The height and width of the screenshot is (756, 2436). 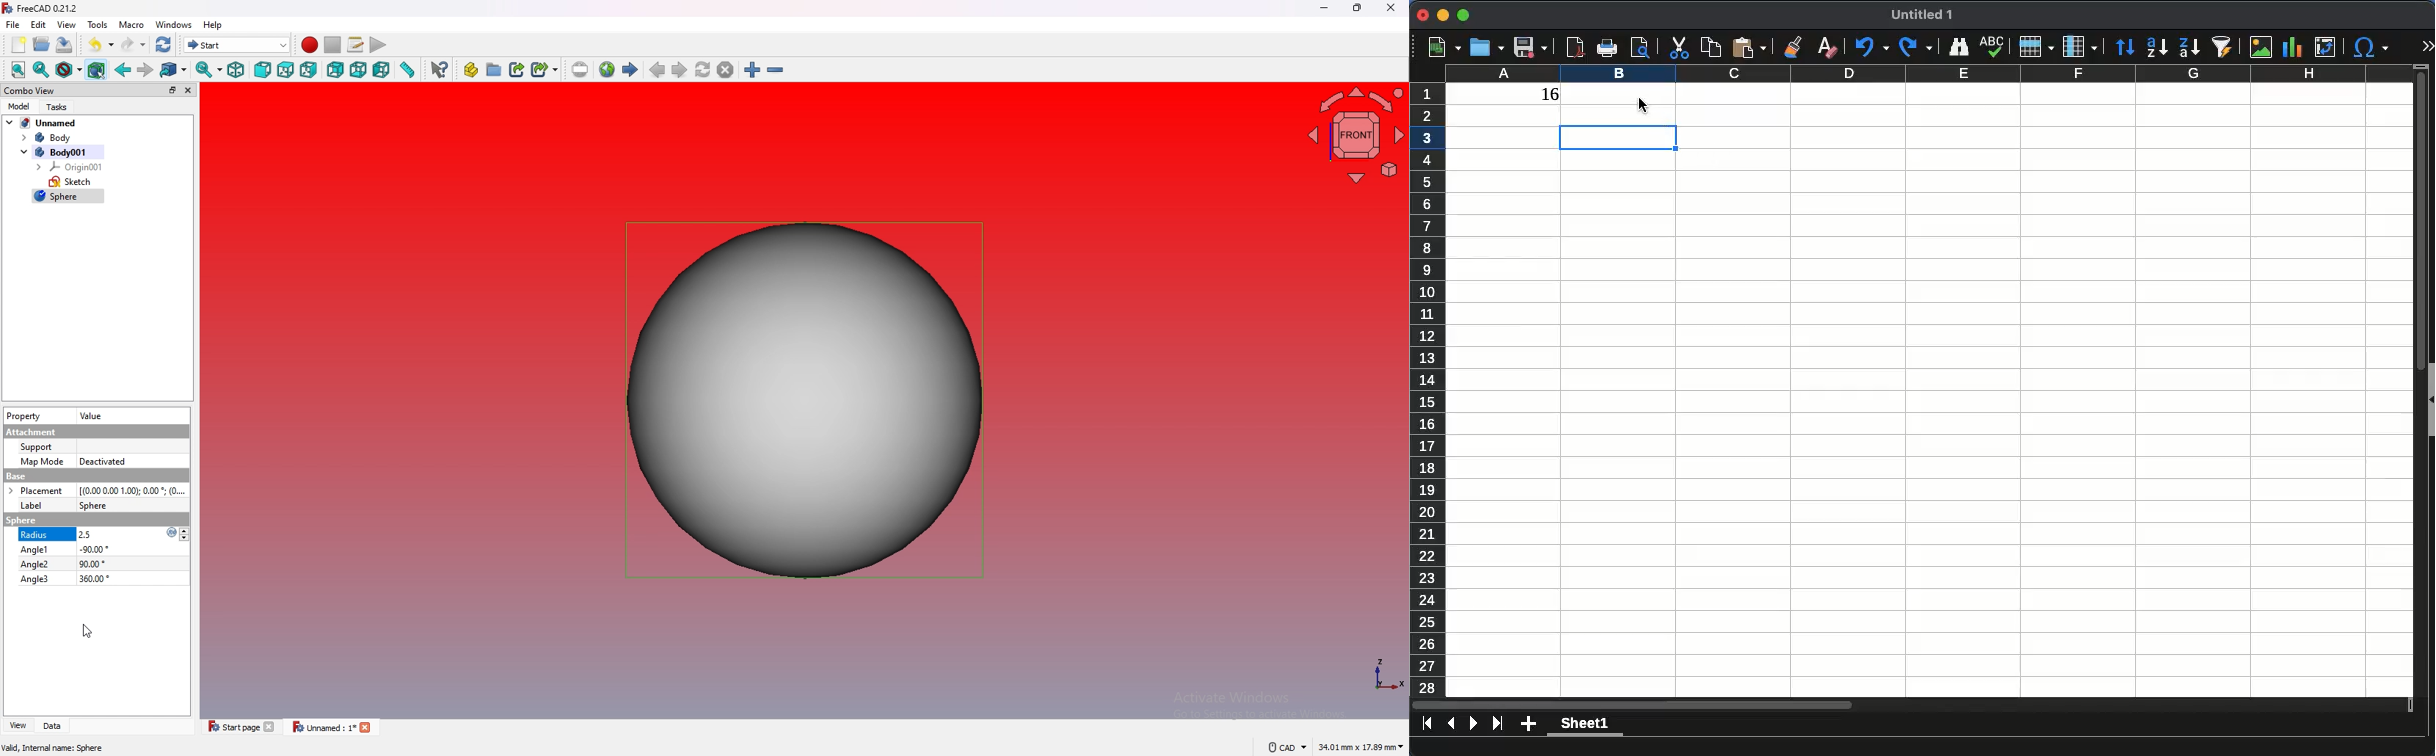 I want to click on go to linked object, so click(x=174, y=70).